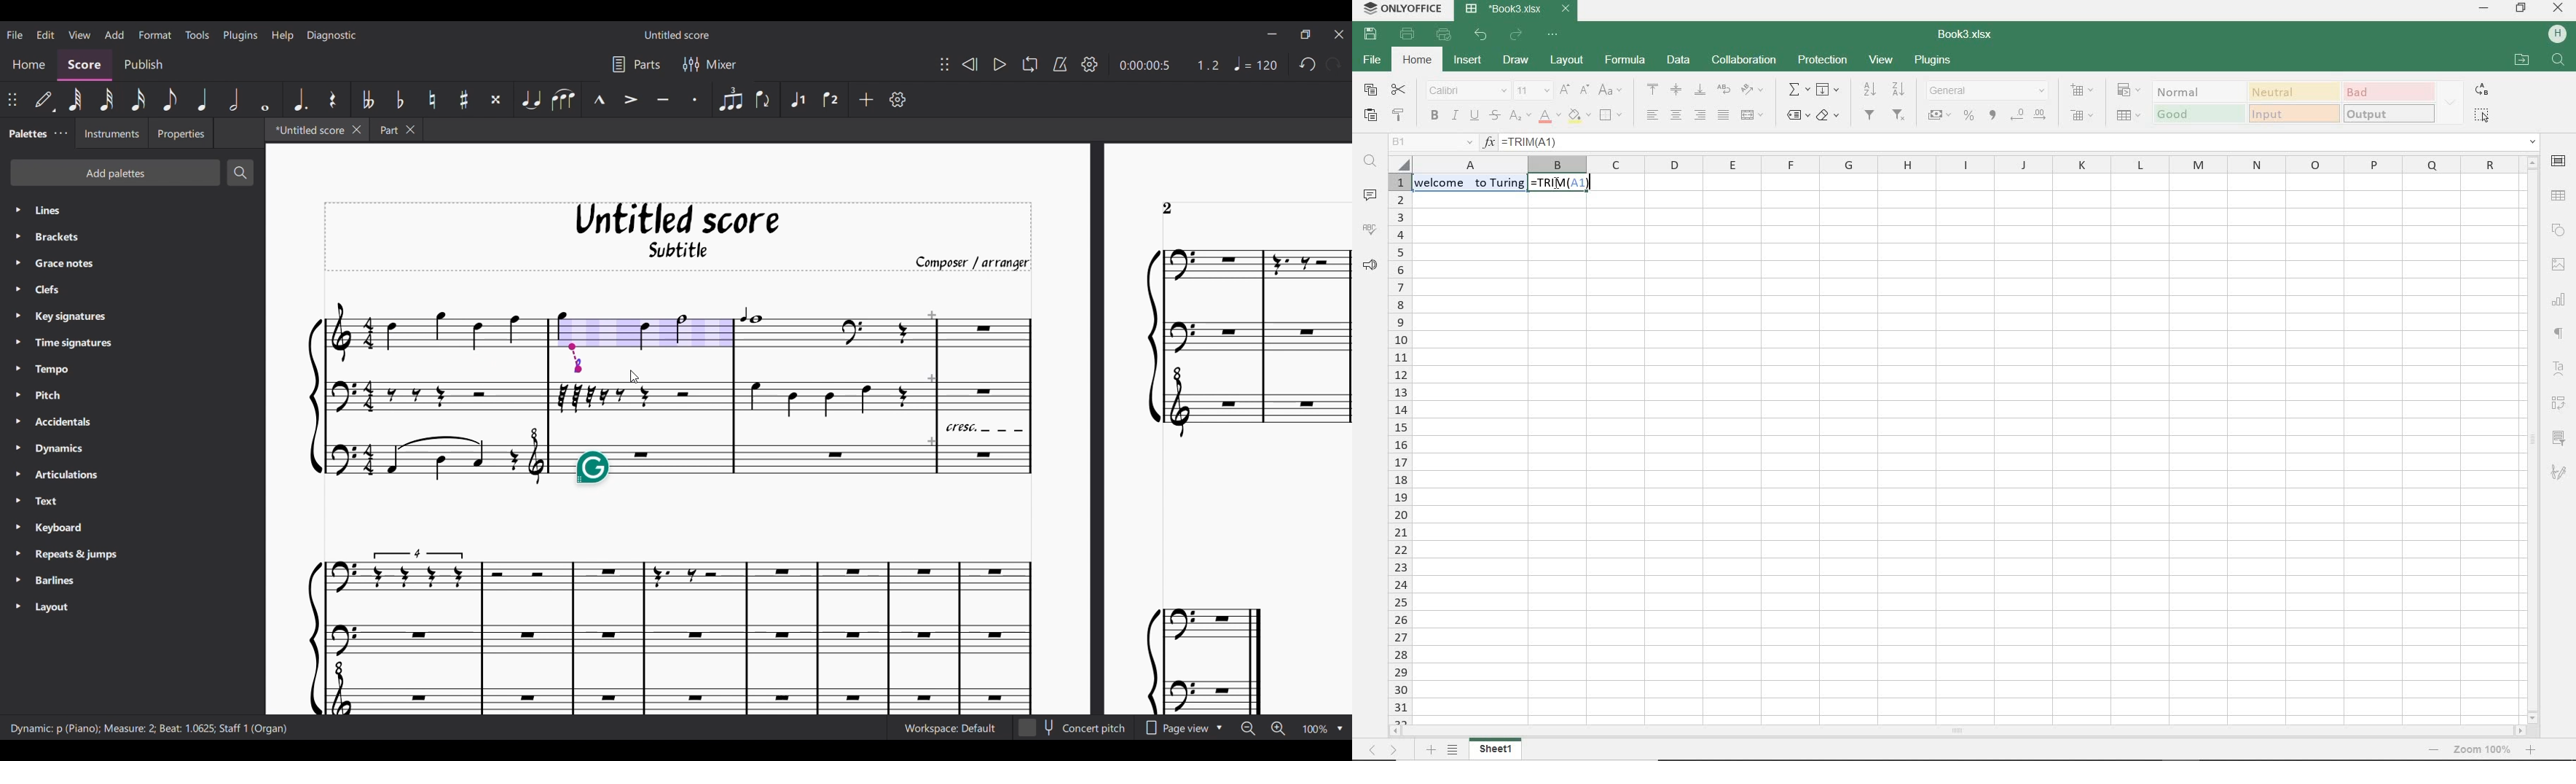 This screenshot has width=2576, height=784. I want to click on Instruments tab, so click(112, 132).